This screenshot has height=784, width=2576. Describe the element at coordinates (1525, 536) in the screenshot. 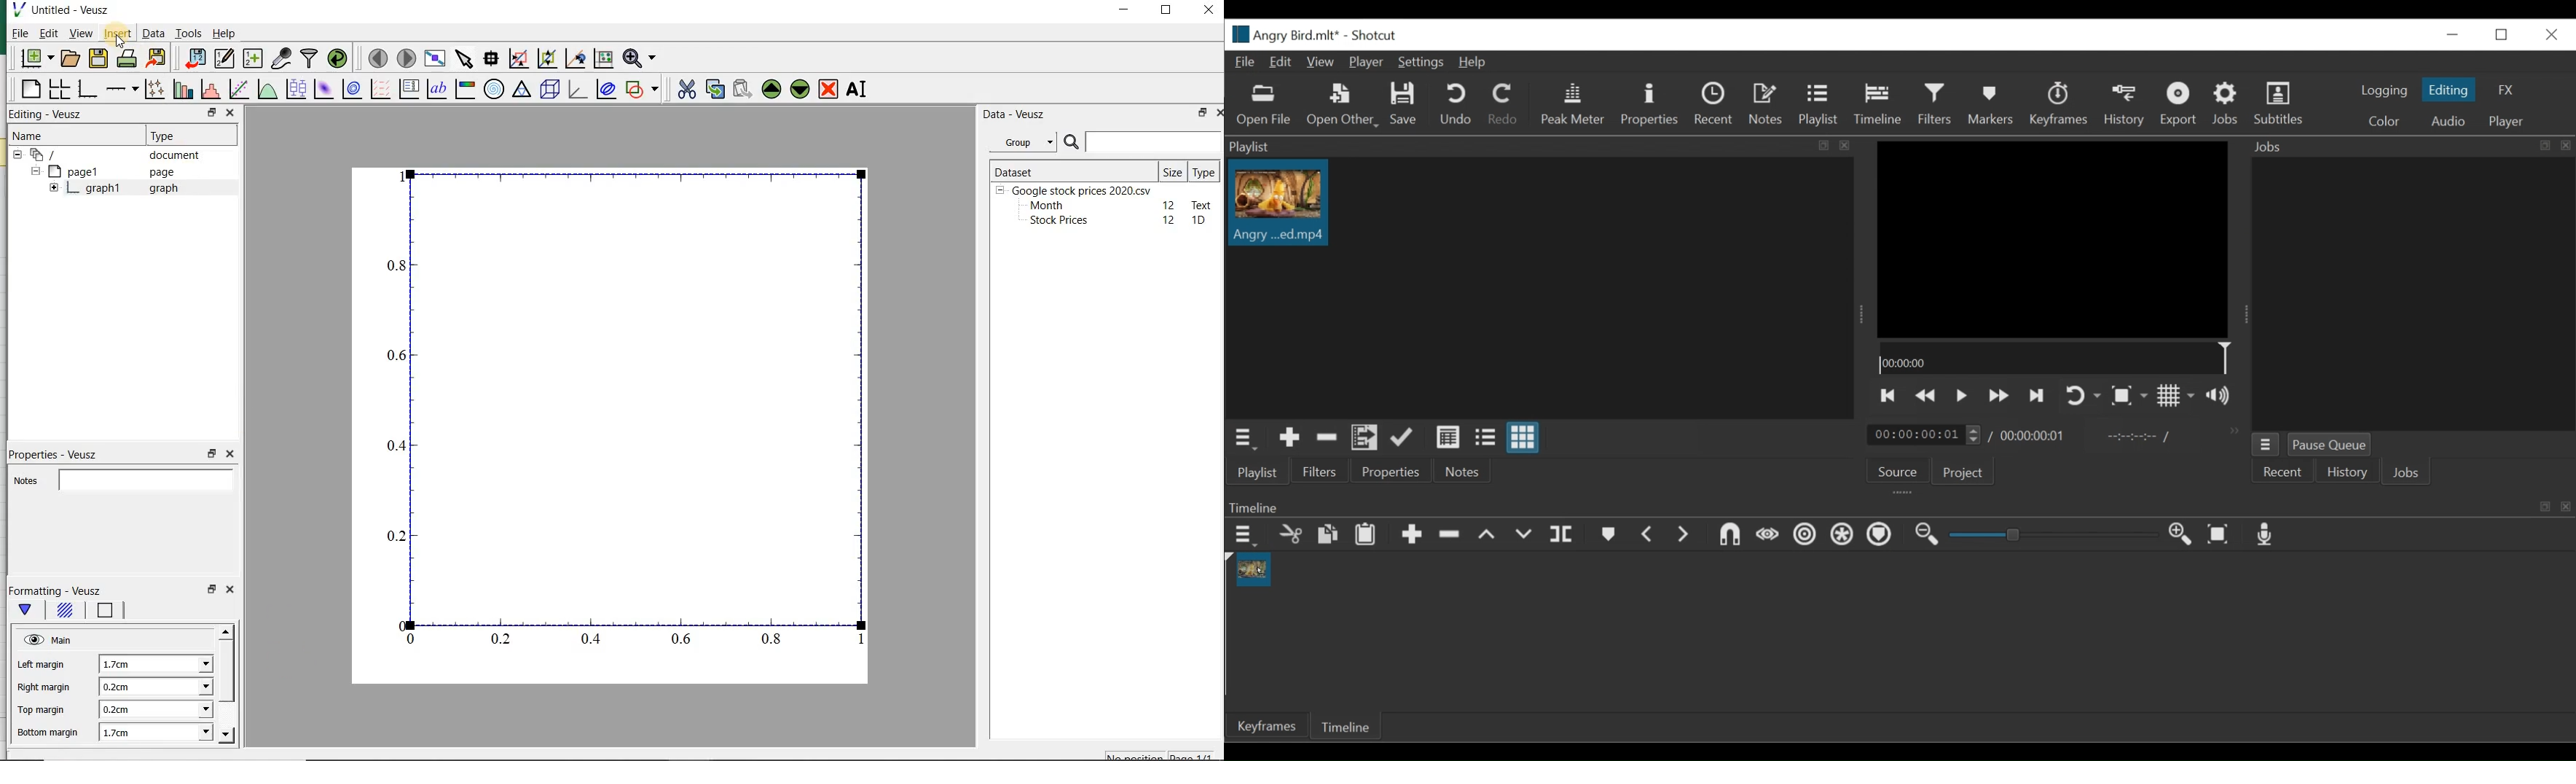

I see `Overwrite` at that location.